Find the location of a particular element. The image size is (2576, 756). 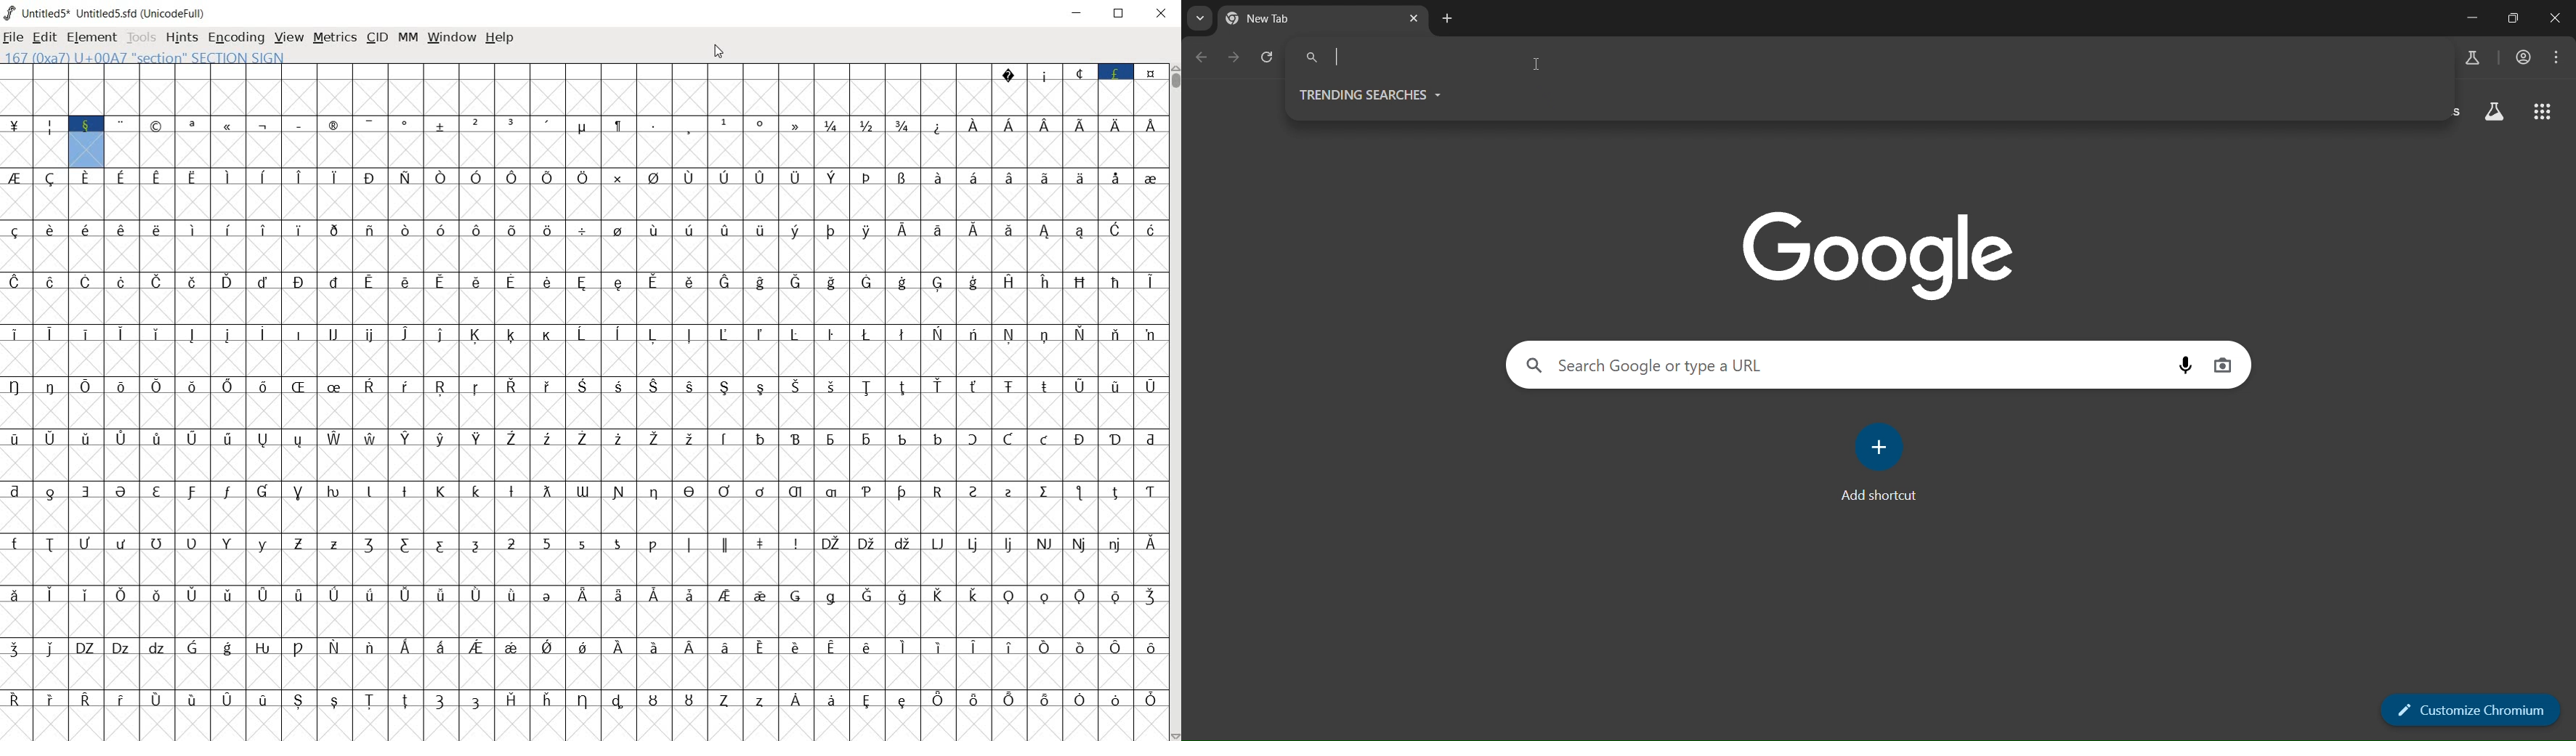

special alphabets is located at coordinates (673, 559).